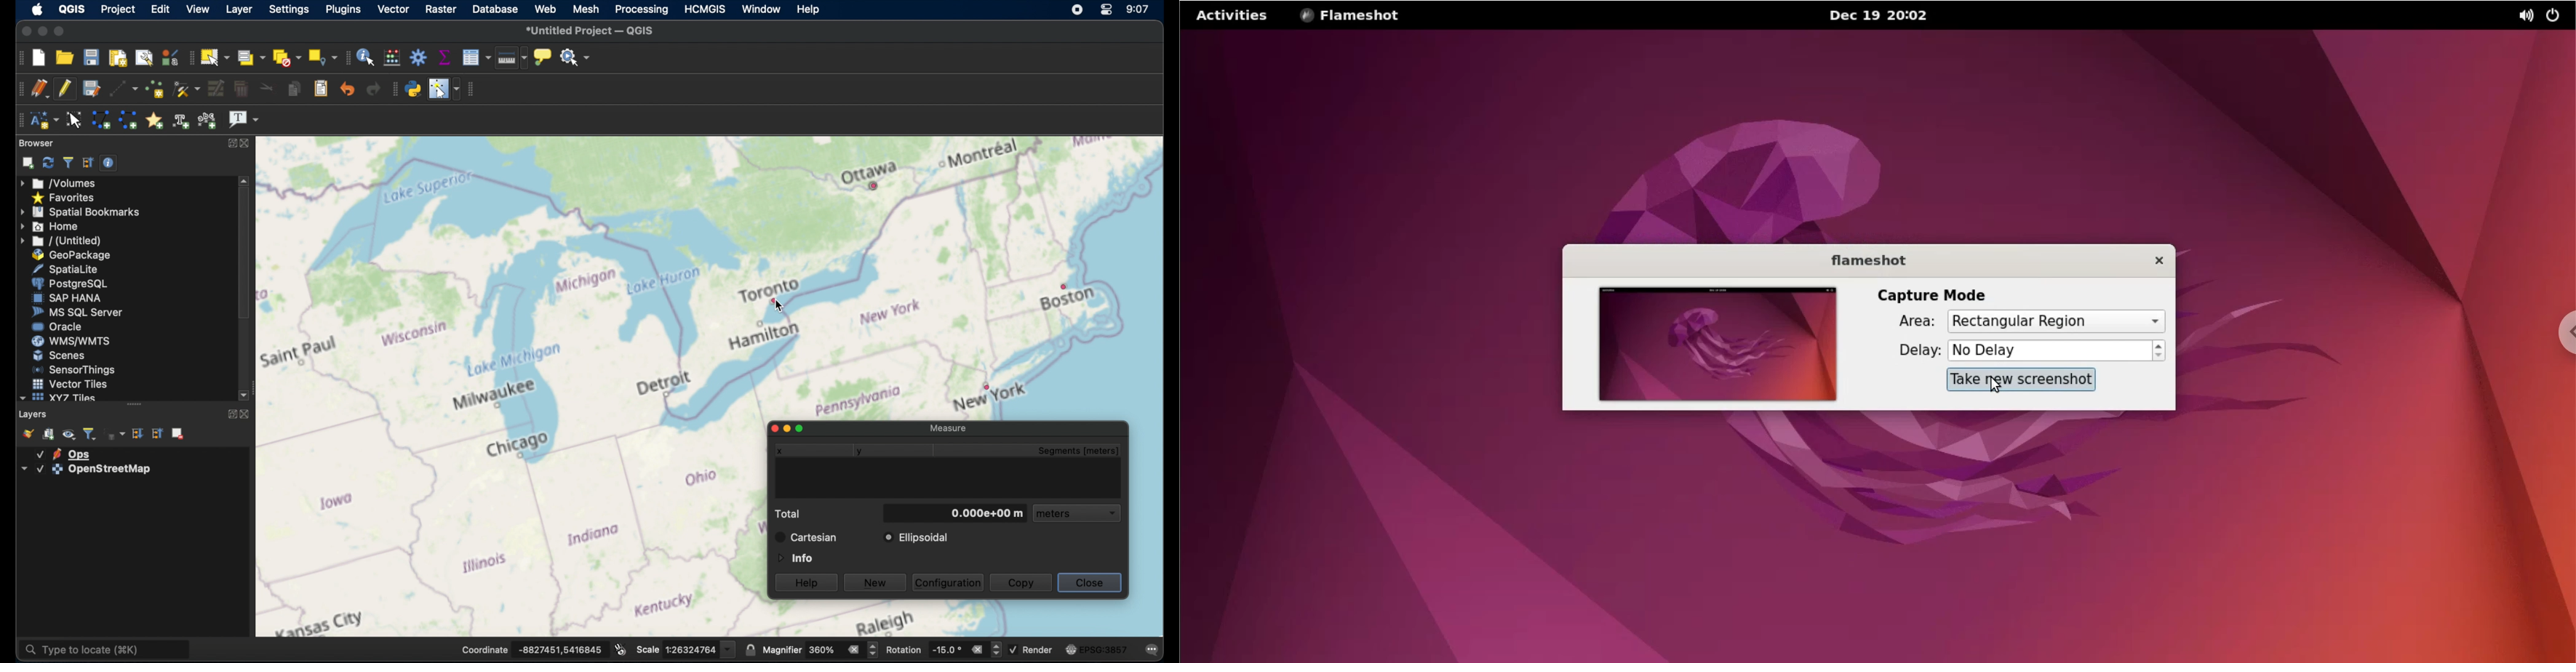 Image resolution: width=2576 pixels, height=672 pixels. Describe the element at coordinates (477, 58) in the screenshot. I see `open attribute table` at that location.